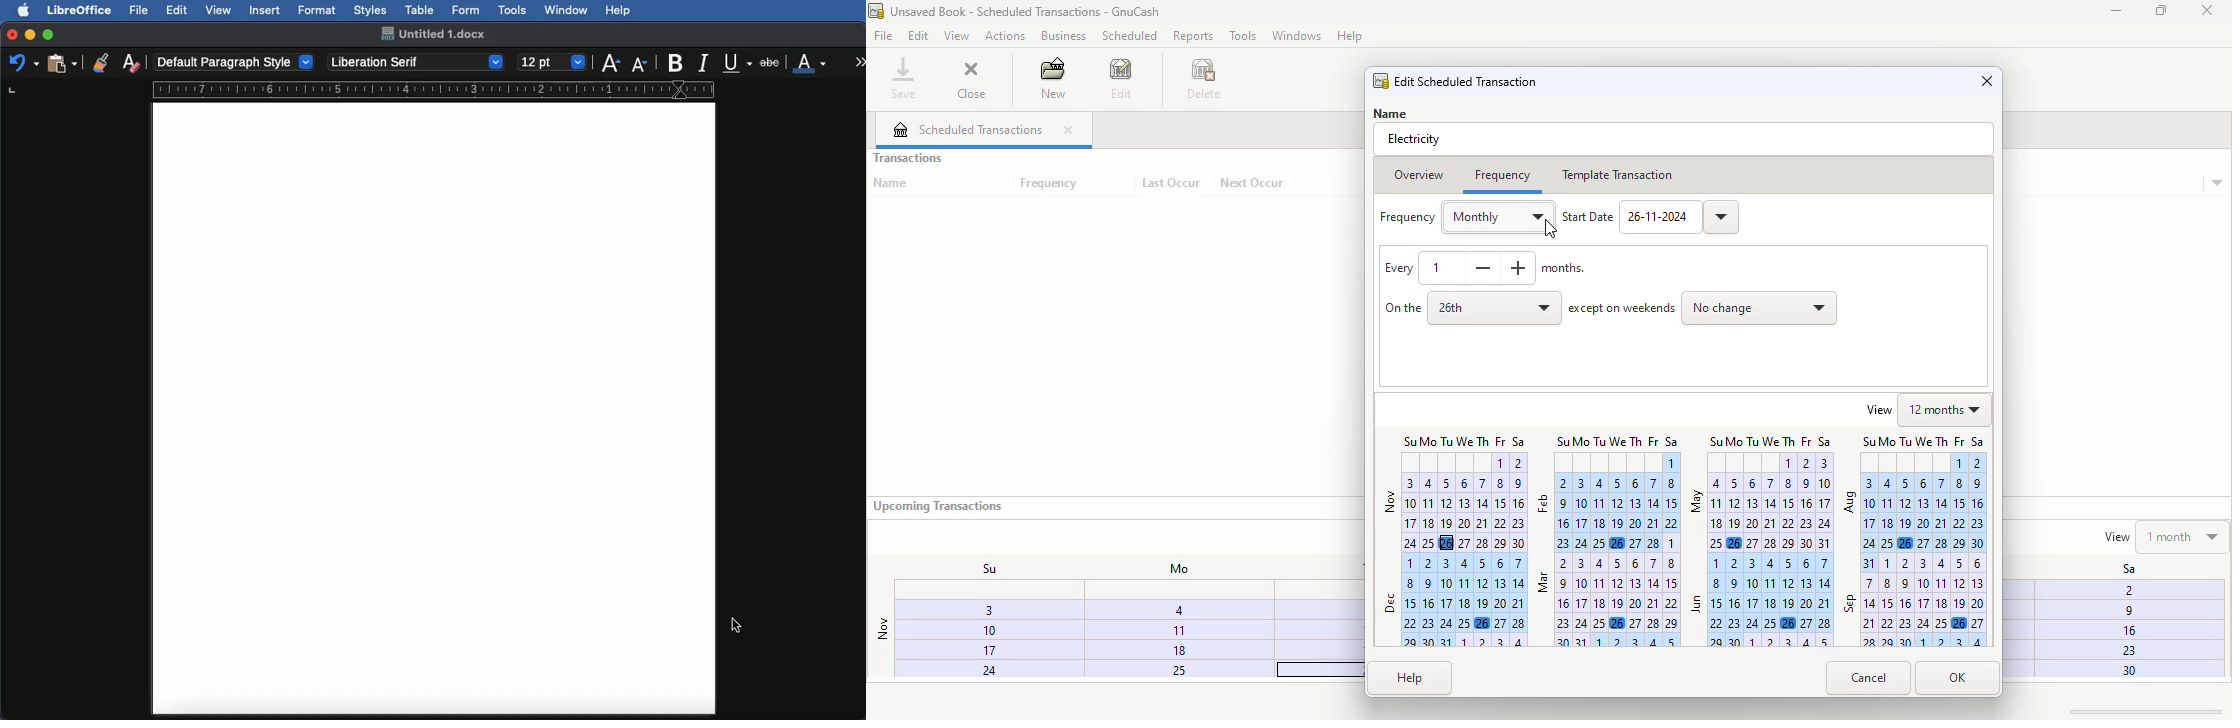 Image resolution: width=2240 pixels, height=728 pixels. Describe the element at coordinates (2116, 11) in the screenshot. I see `minimize` at that location.